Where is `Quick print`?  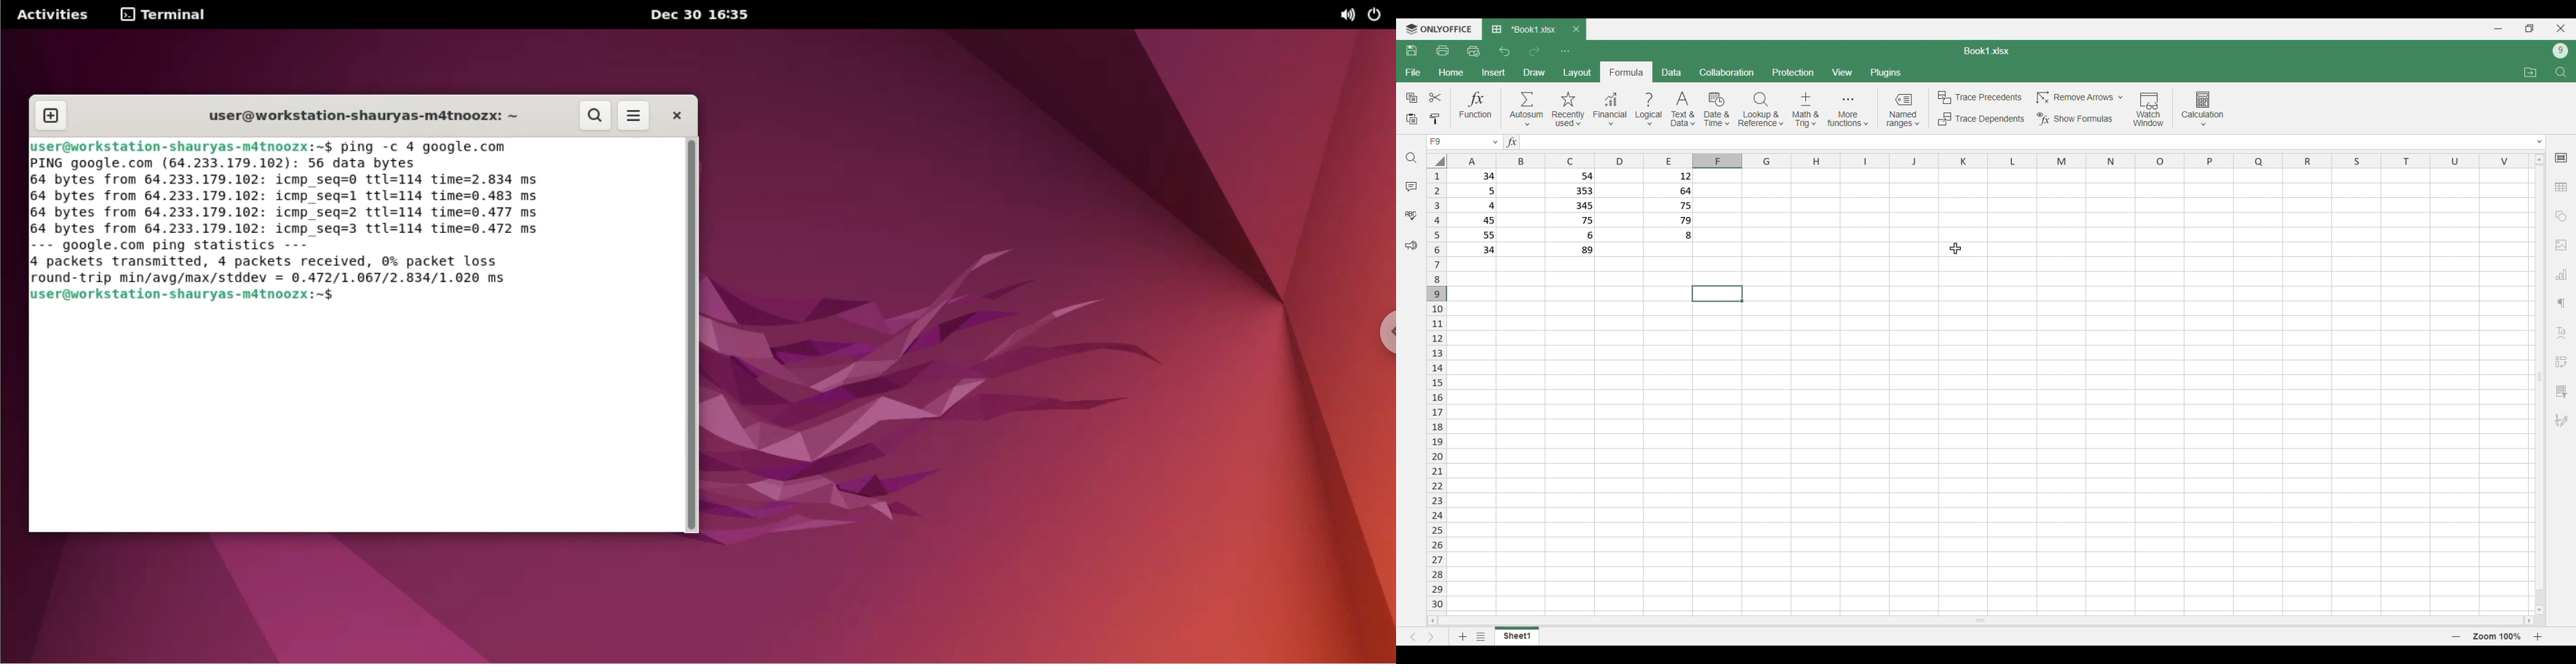
Quick print is located at coordinates (1474, 52).